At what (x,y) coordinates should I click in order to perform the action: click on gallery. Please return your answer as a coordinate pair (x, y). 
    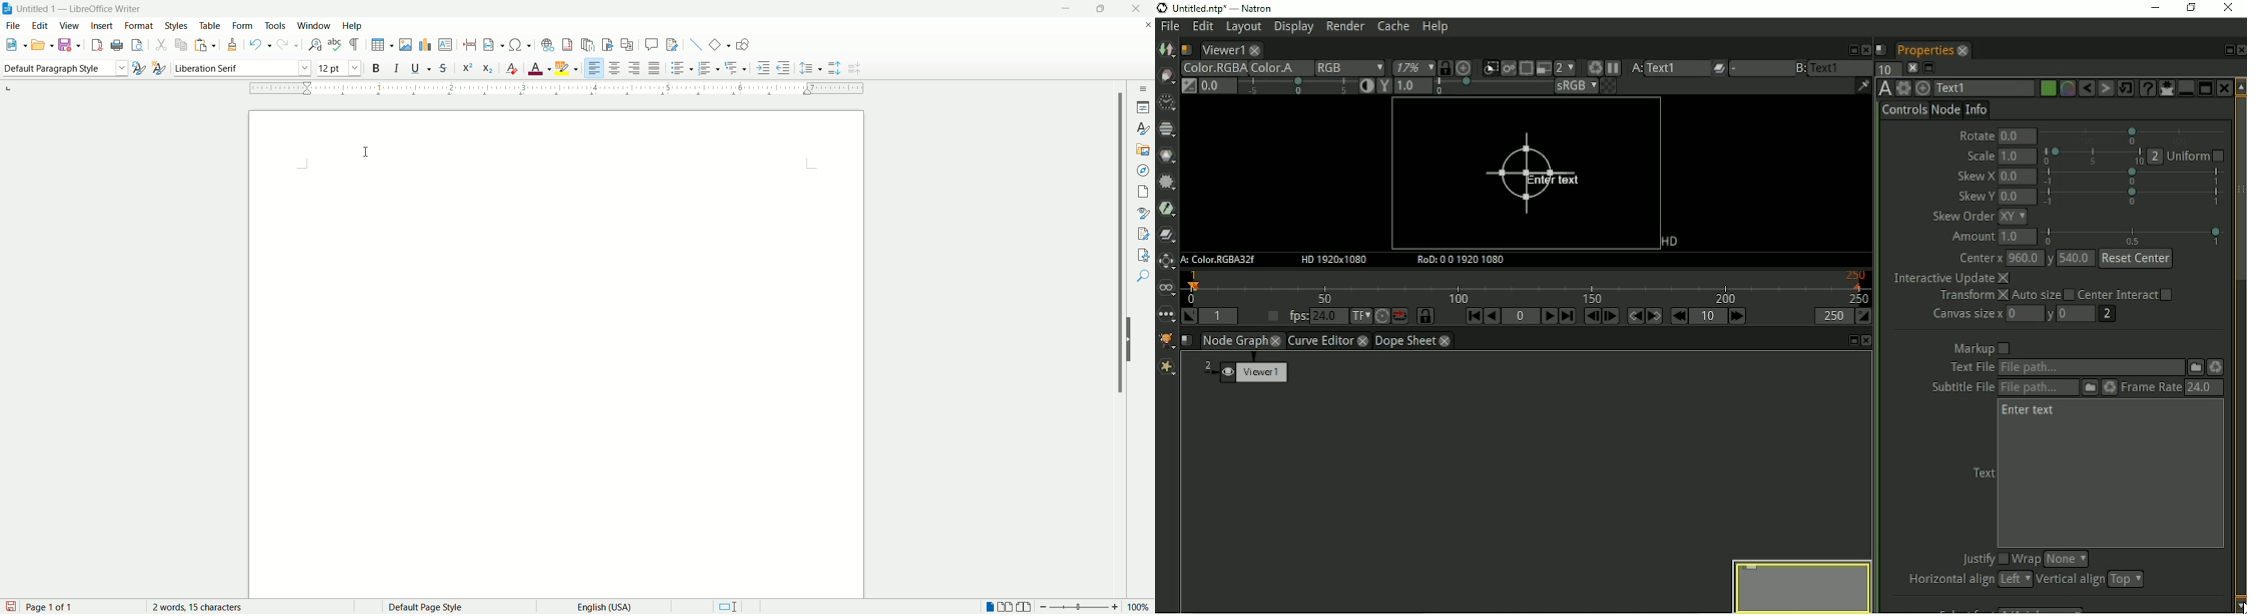
    Looking at the image, I should click on (1144, 150).